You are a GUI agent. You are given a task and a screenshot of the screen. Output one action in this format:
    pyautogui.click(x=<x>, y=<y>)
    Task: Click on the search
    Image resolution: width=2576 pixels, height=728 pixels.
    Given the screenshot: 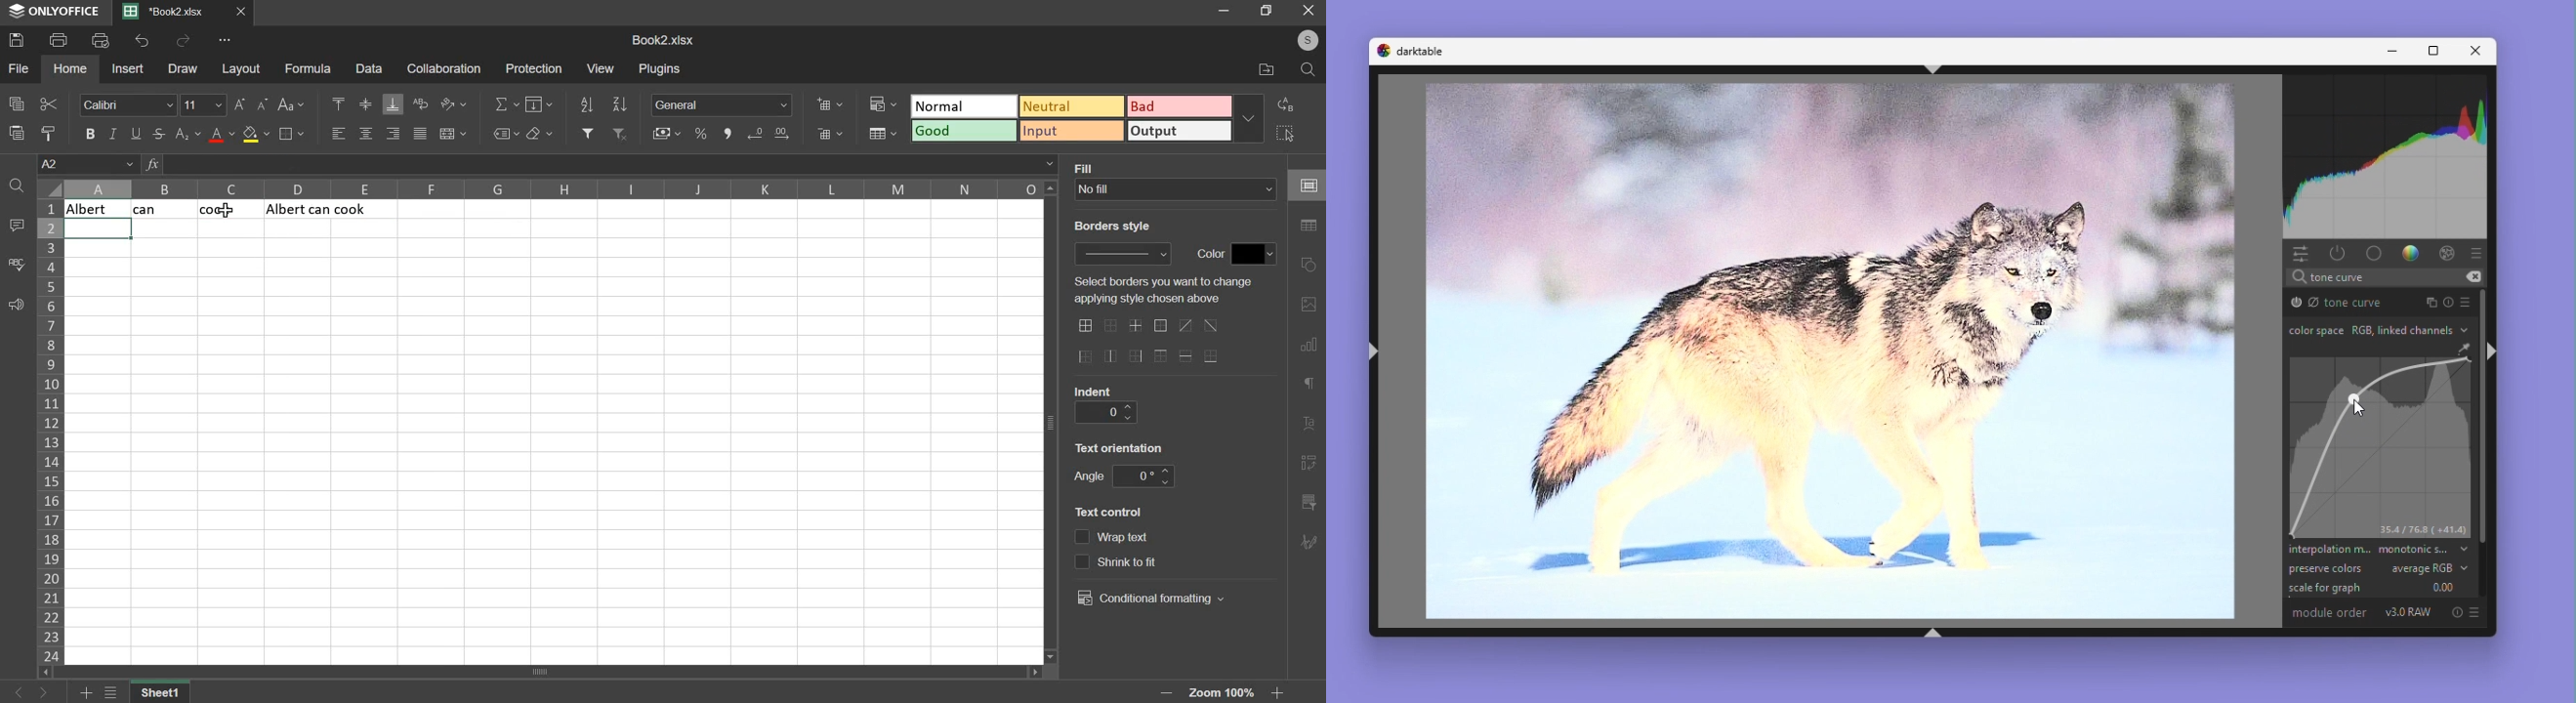 What is the action you would take?
    pyautogui.click(x=2298, y=277)
    